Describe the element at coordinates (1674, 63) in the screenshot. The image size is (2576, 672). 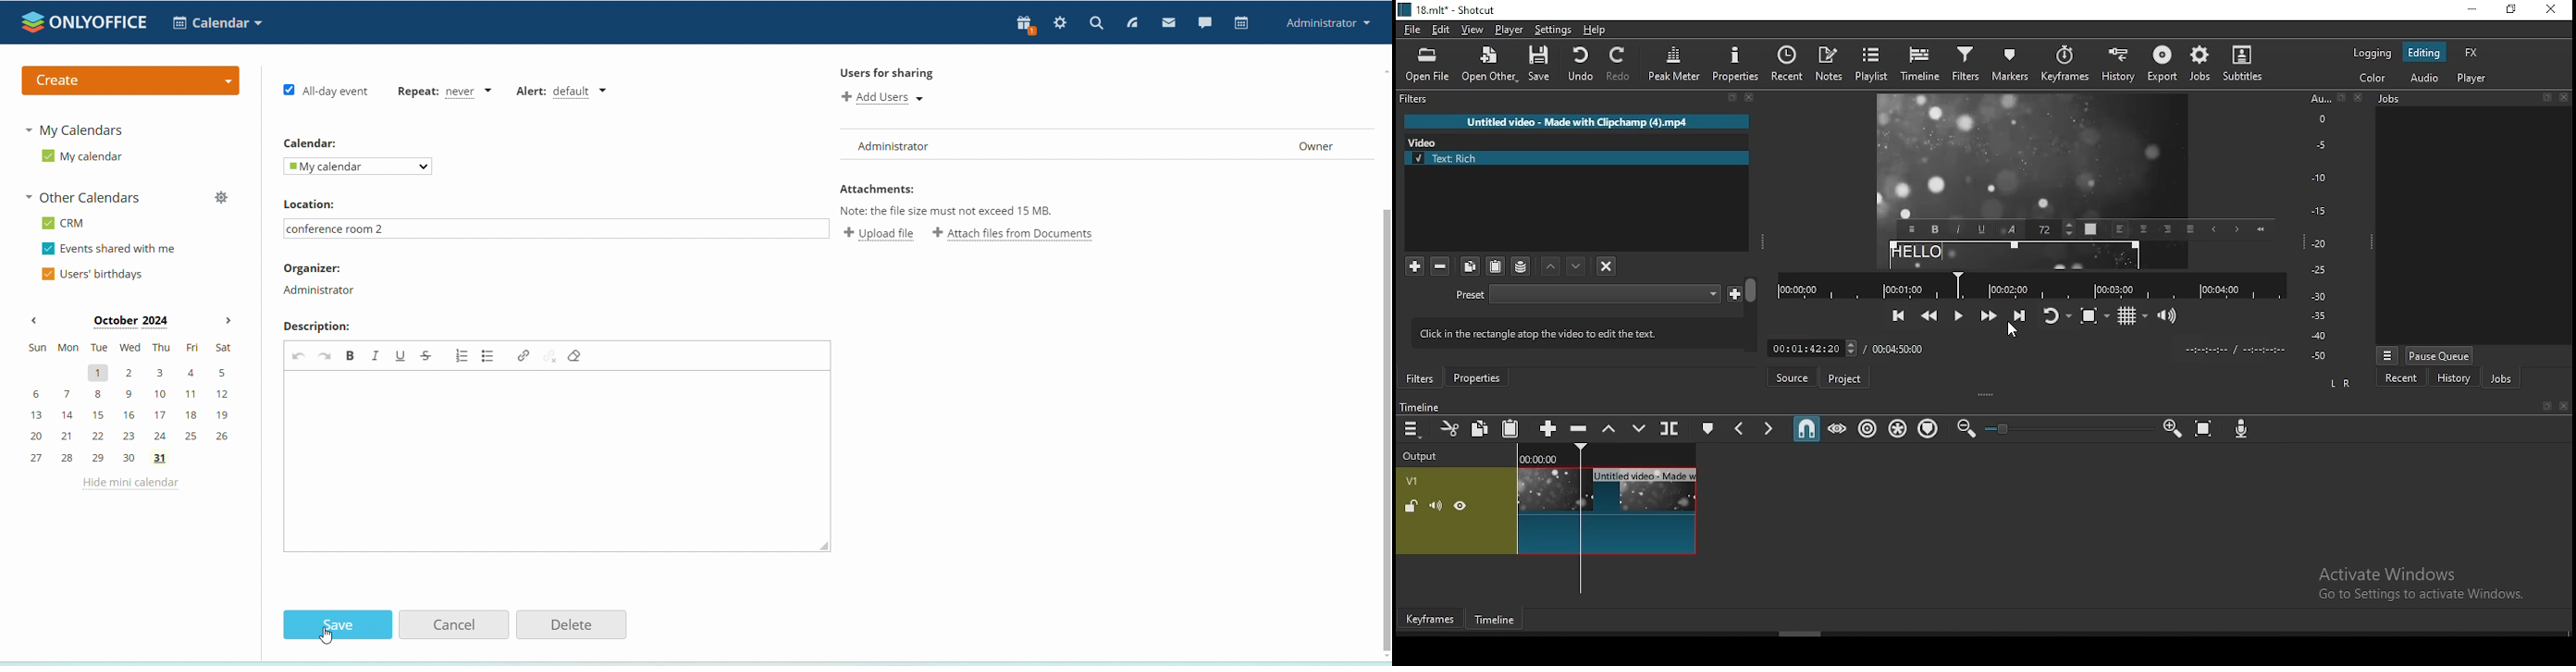
I see `peak meter` at that location.